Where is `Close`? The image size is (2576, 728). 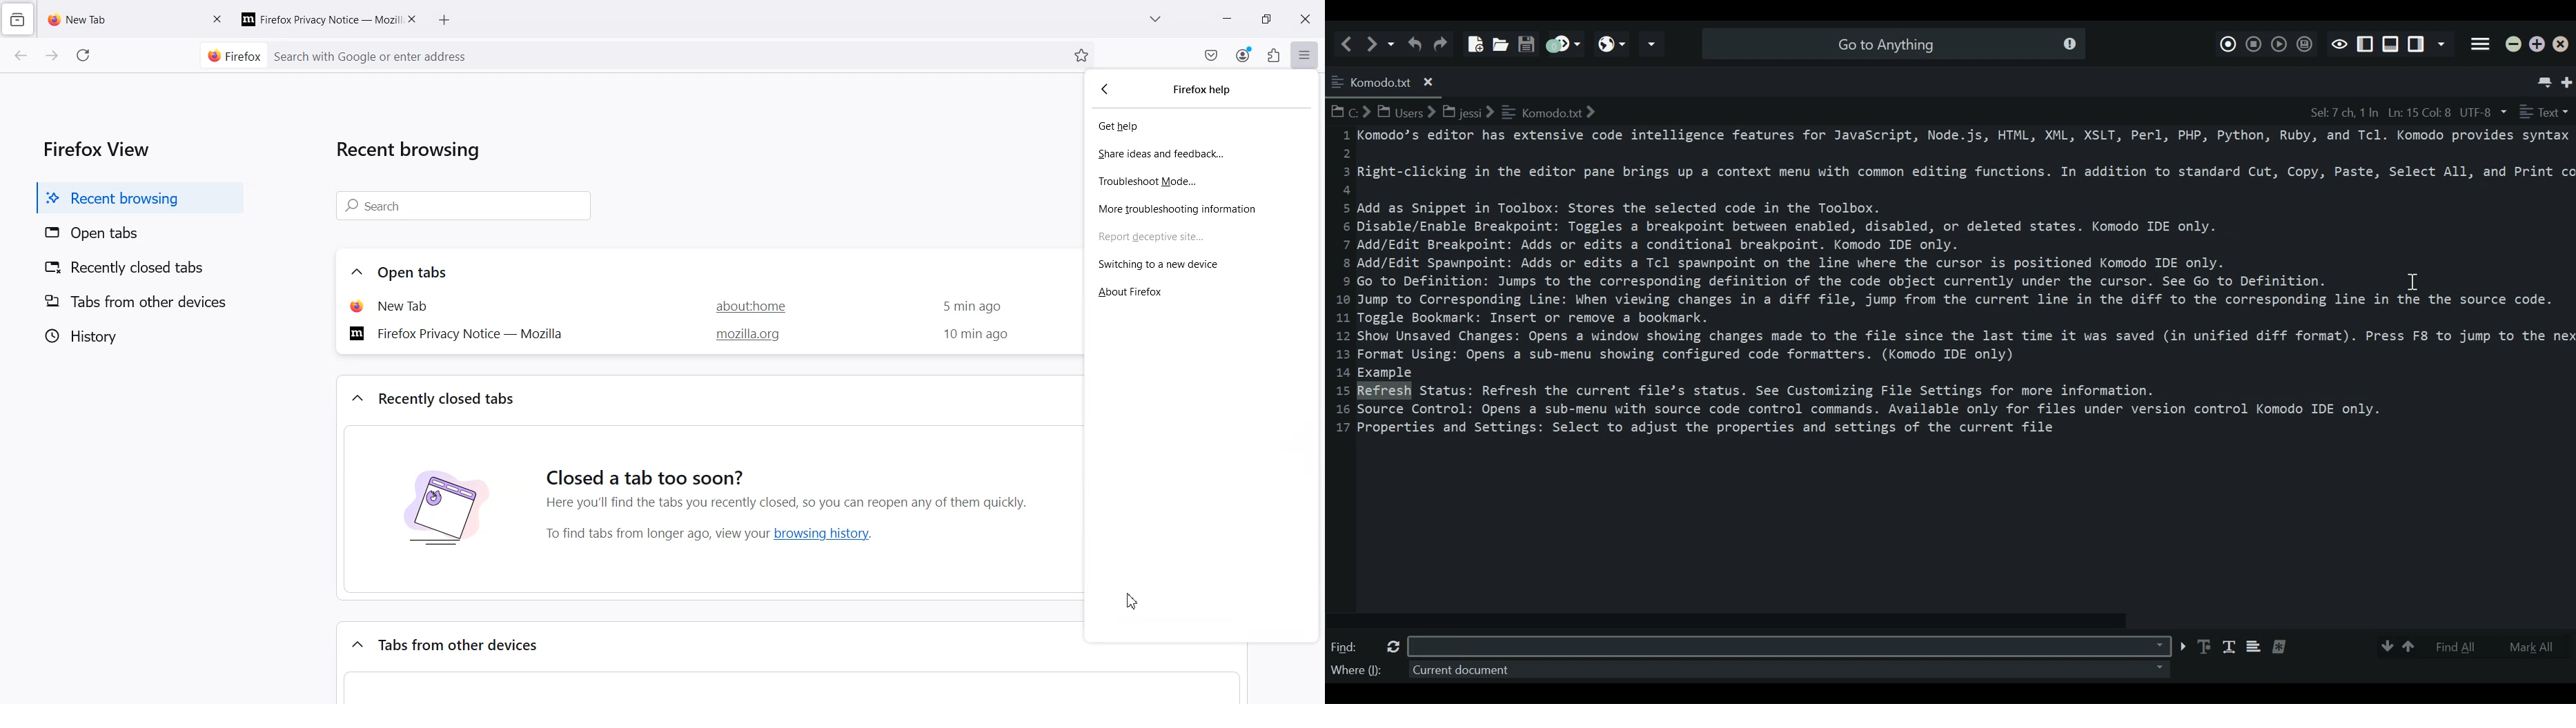 Close is located at coordinates (1306, 19).